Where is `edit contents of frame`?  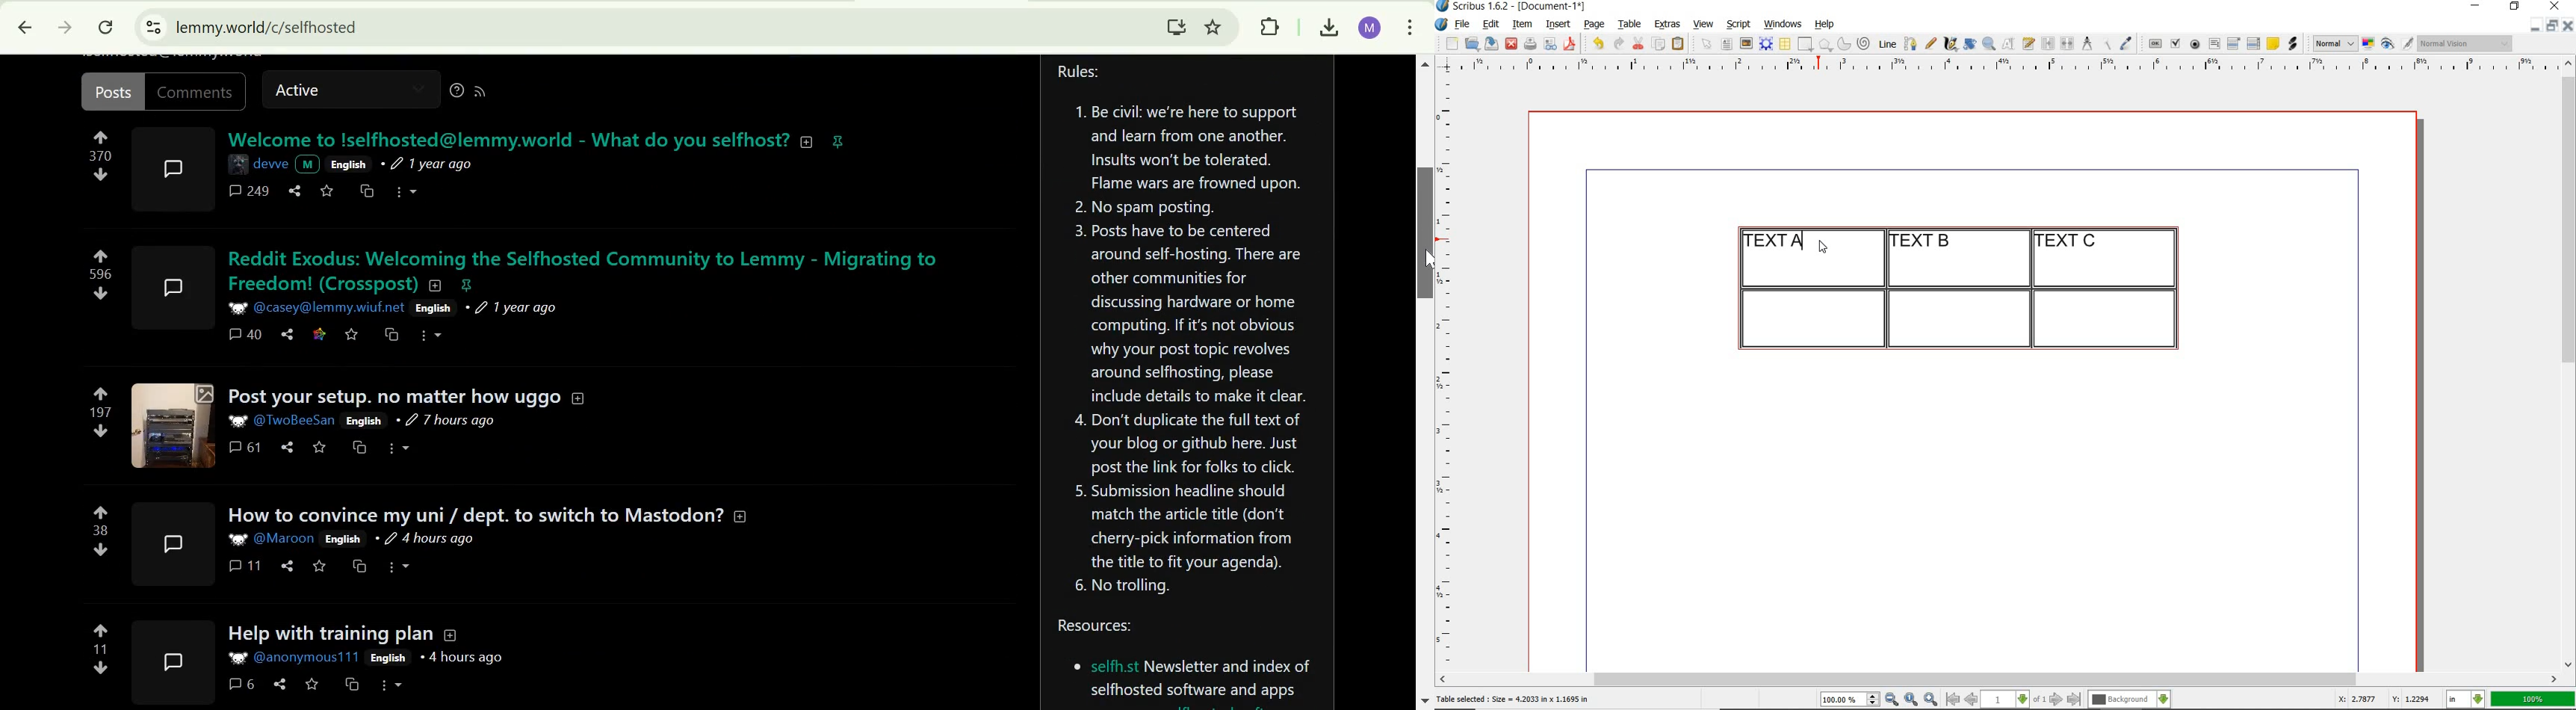
edit contents of frame is located at coordinates (2009, 43).